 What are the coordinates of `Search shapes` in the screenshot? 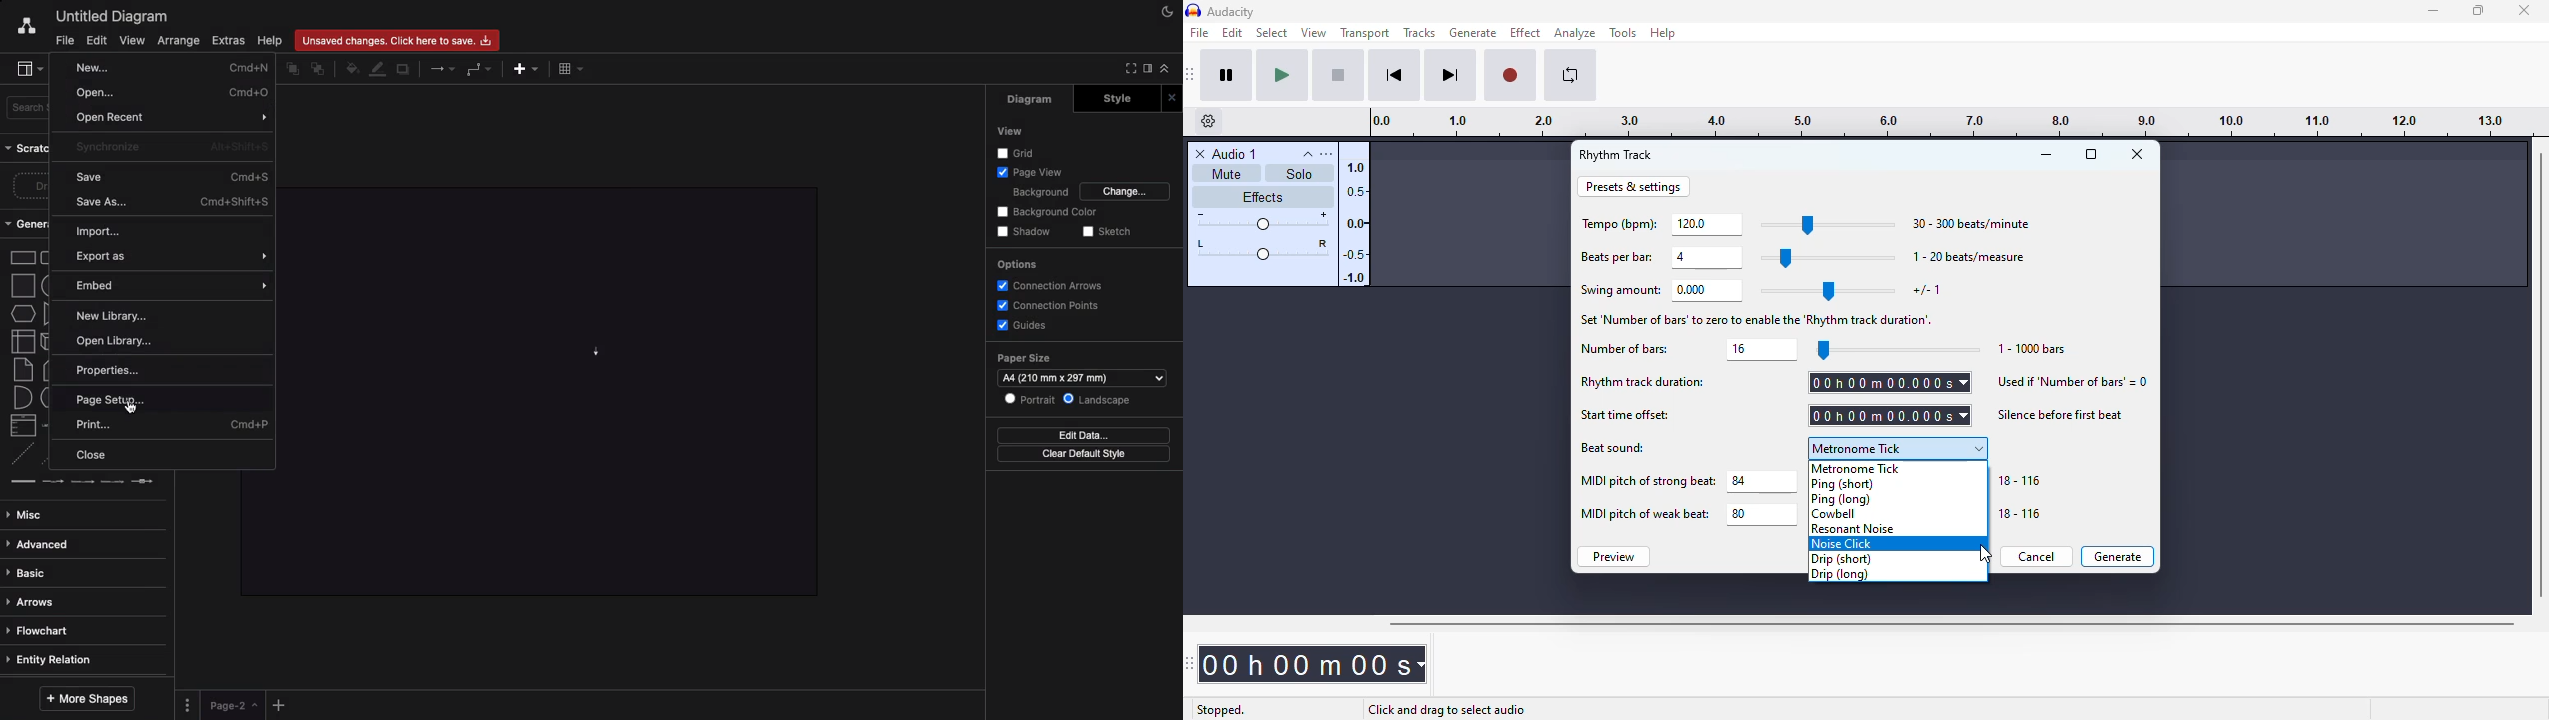 It's located at (29, 108).